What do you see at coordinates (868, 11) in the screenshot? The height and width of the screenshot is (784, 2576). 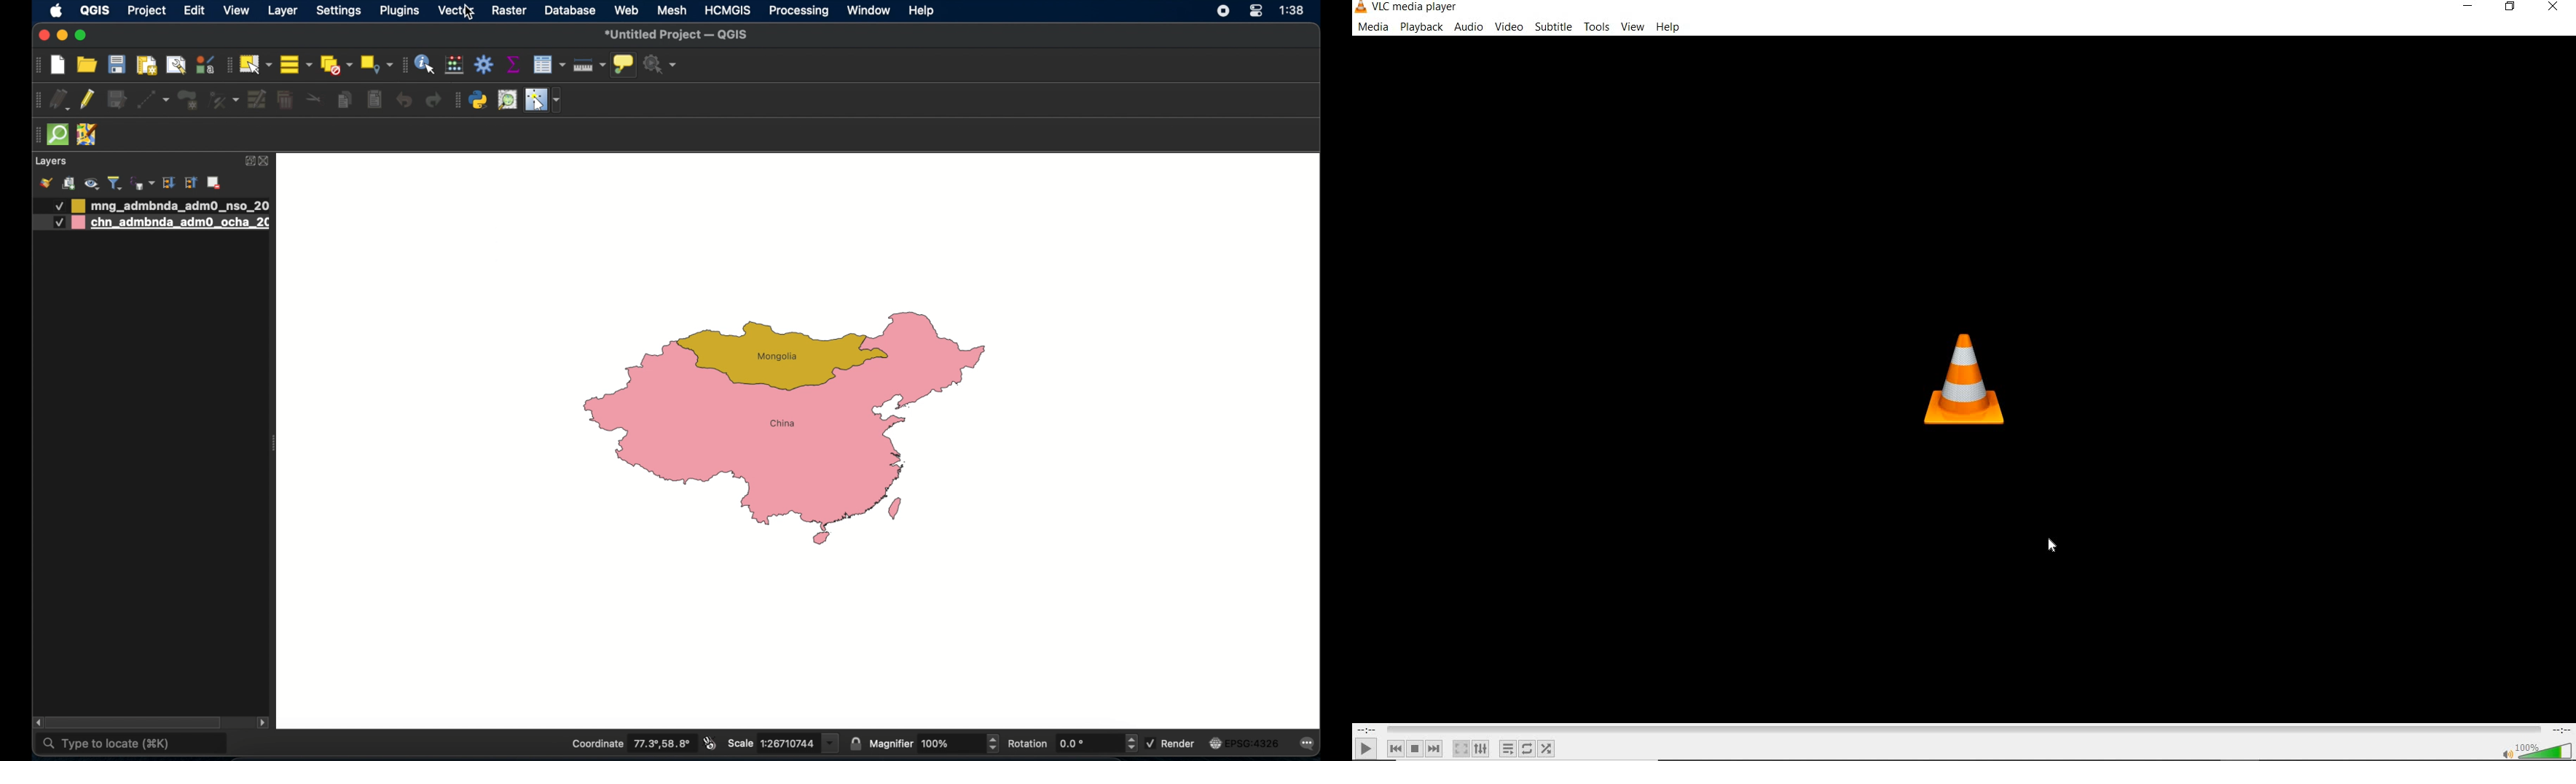 I see `window` at bounding box center [868, 11].